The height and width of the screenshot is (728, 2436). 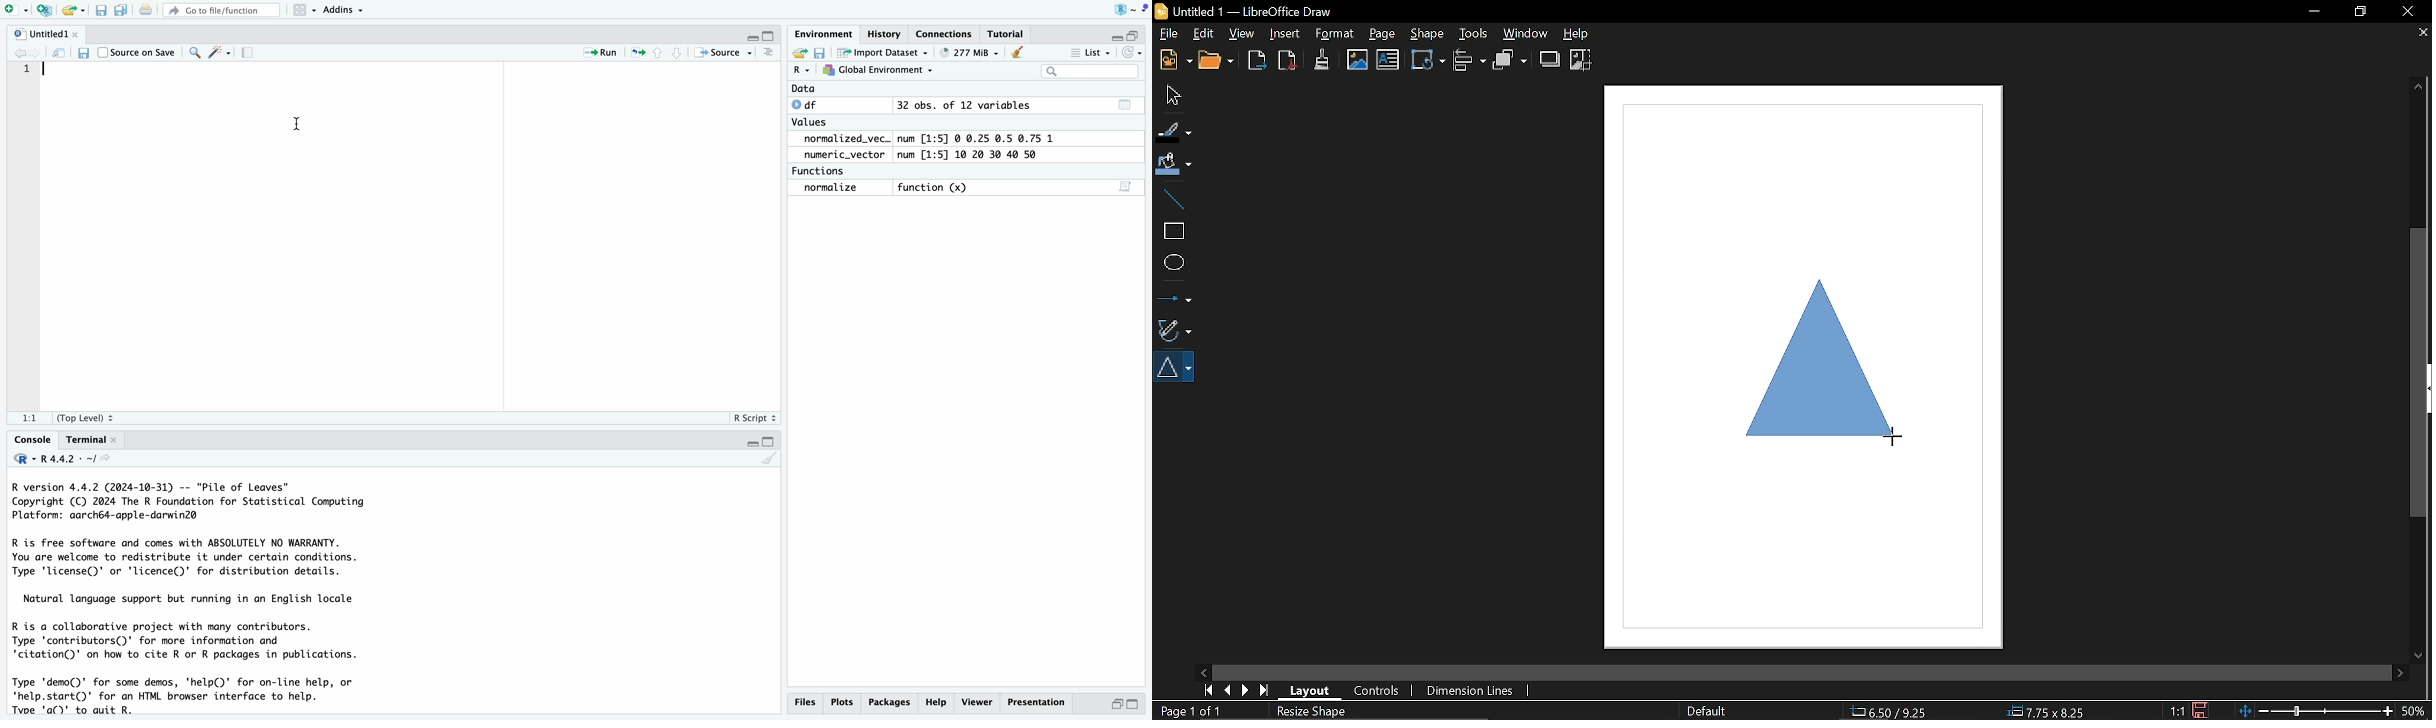 What do you see at coordinates (2308, 13) in the screenshot?
I see `Minimize` at bounding box center [2308, 13].